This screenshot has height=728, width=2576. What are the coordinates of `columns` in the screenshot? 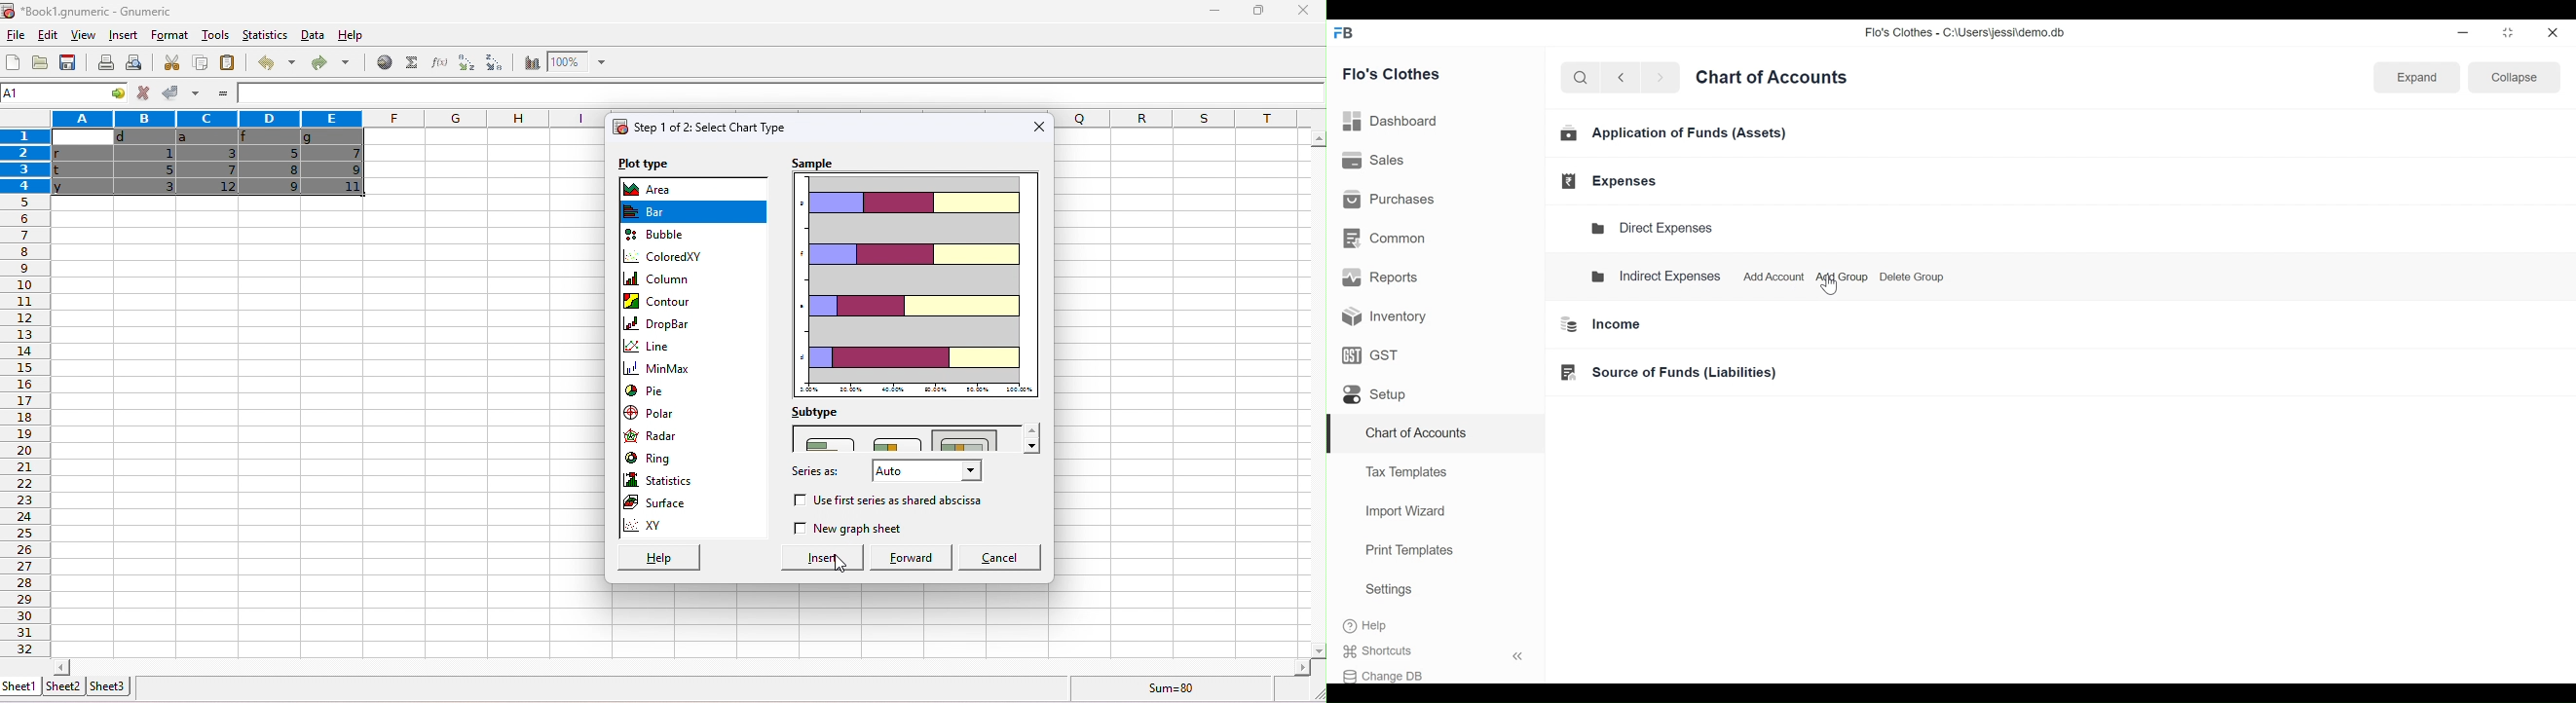 It's located at (329, 119).